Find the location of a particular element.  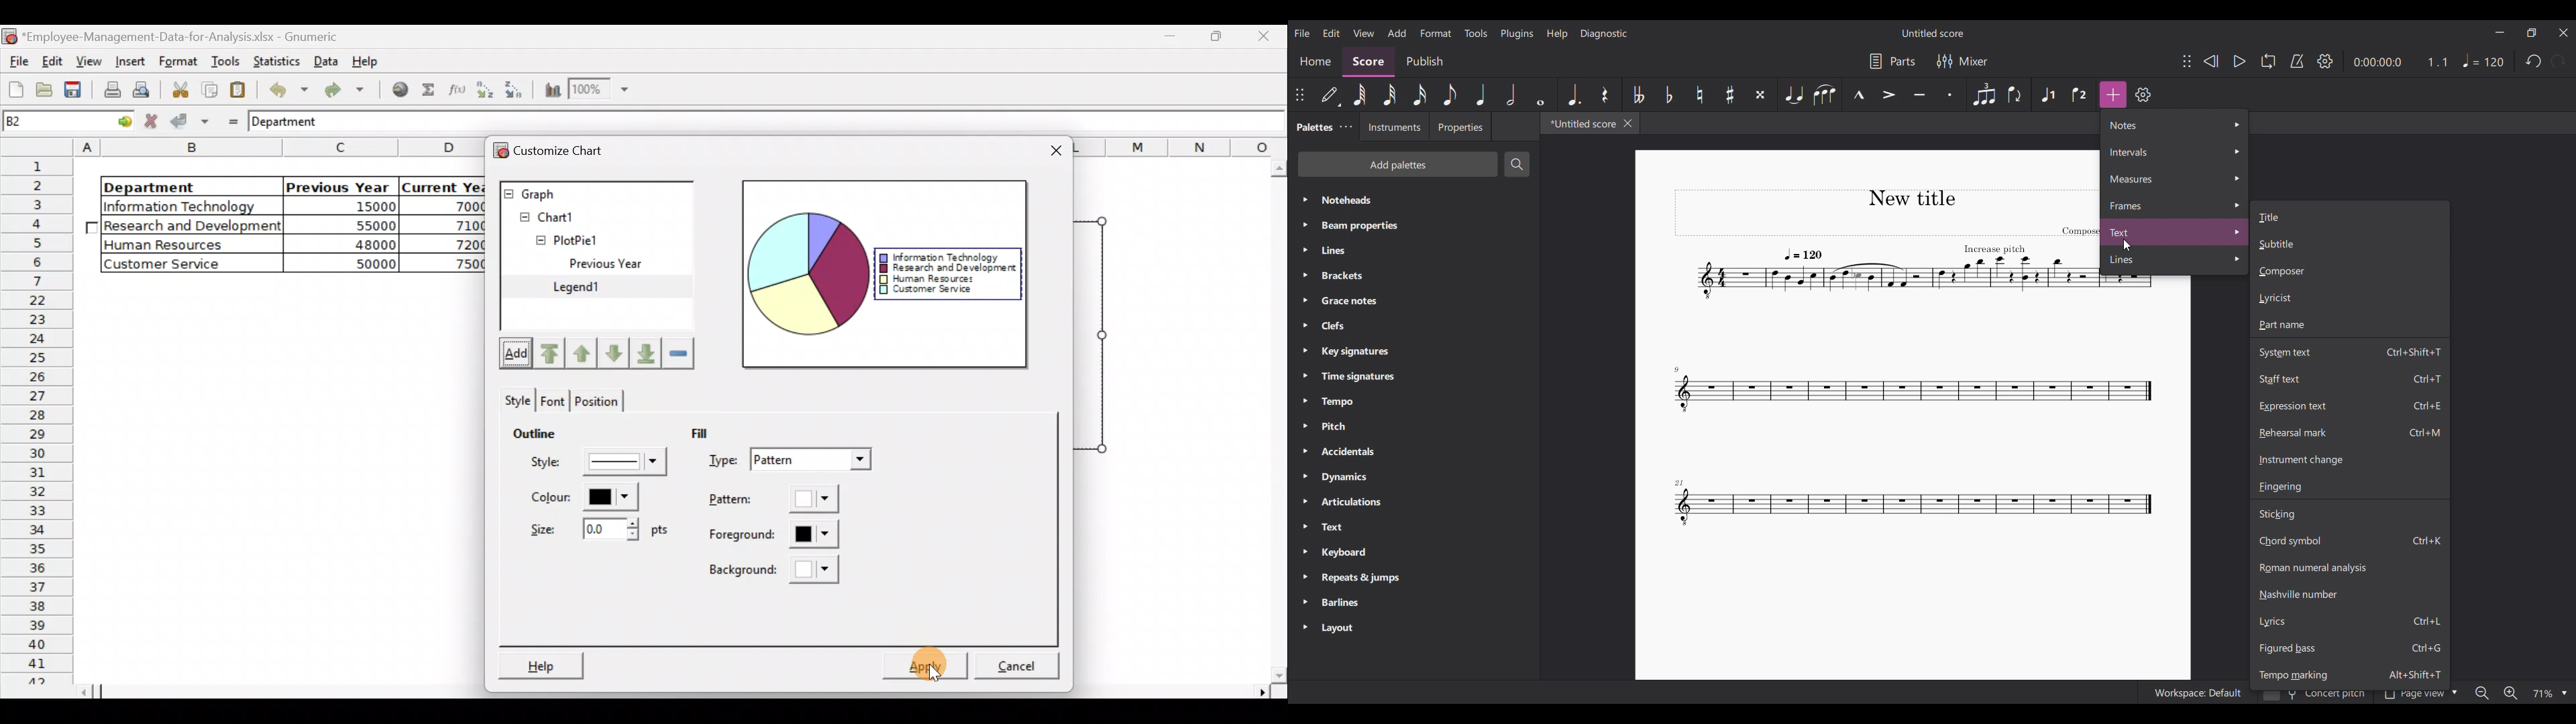

Formula bar is located at coordinates (819, 125).